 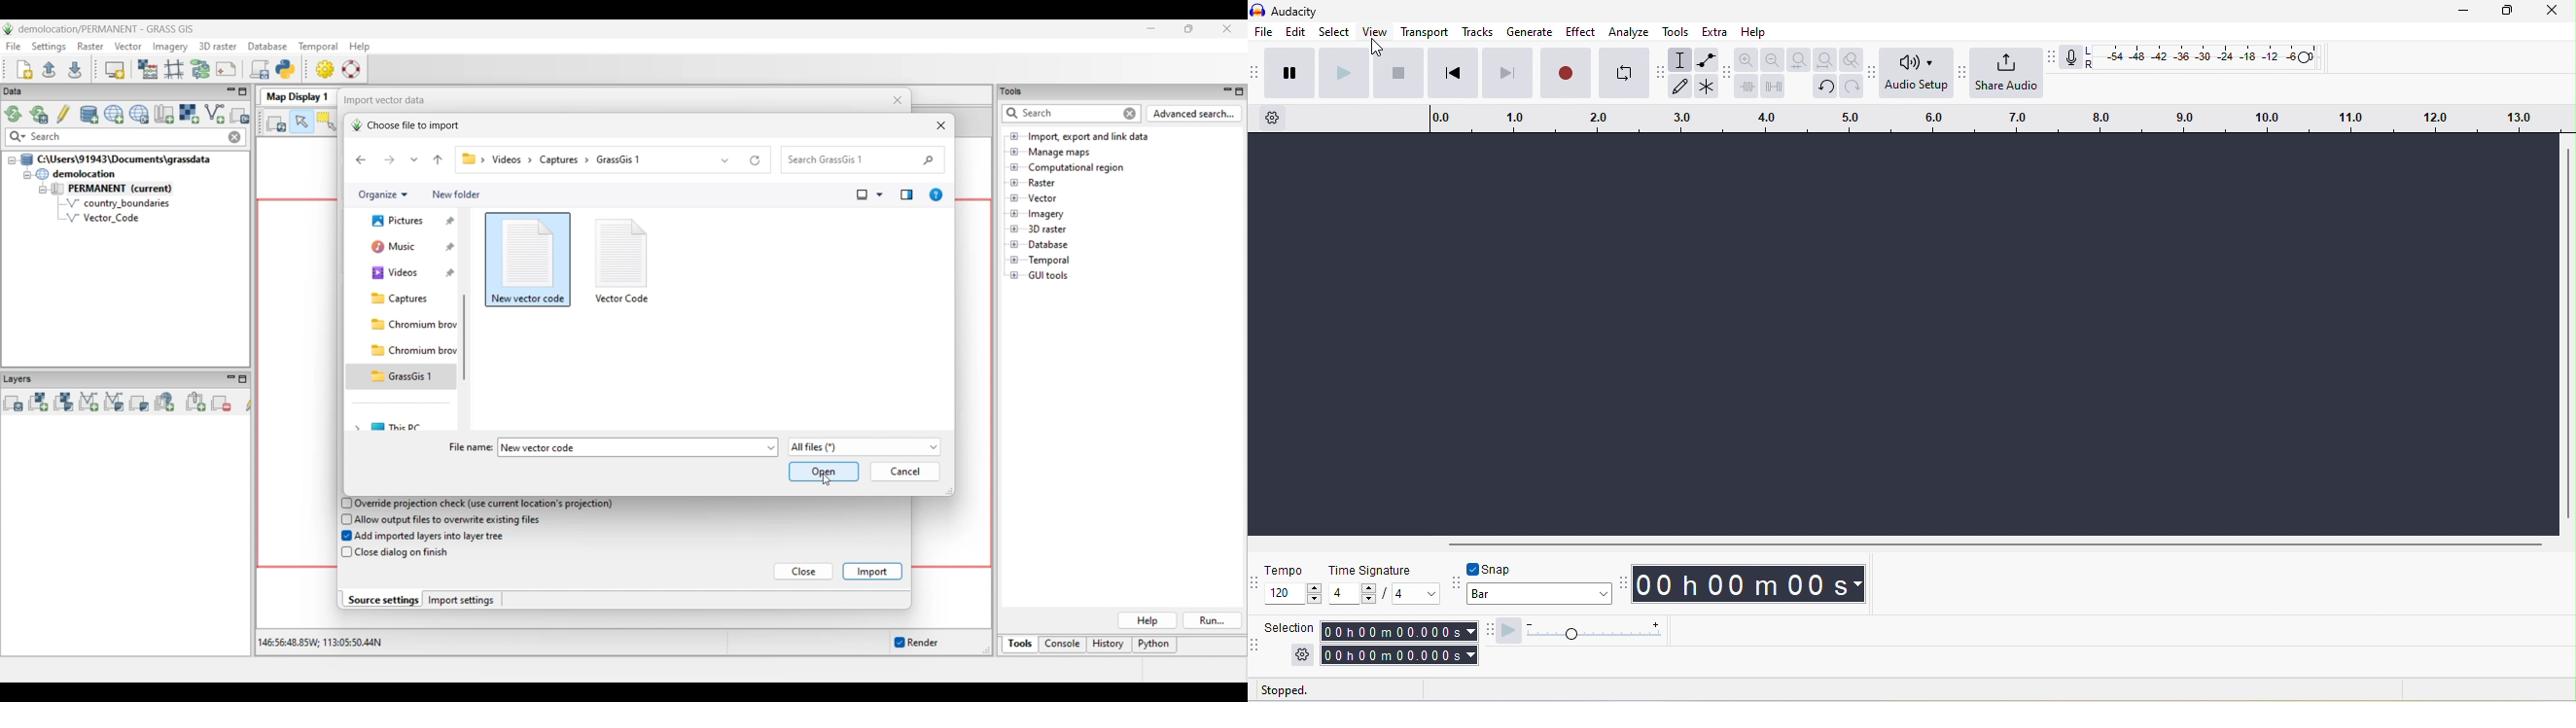 What do you see at coordinates (1852, 87) in the screenshot?
I see `redo` at bounding box center [1852, 87].